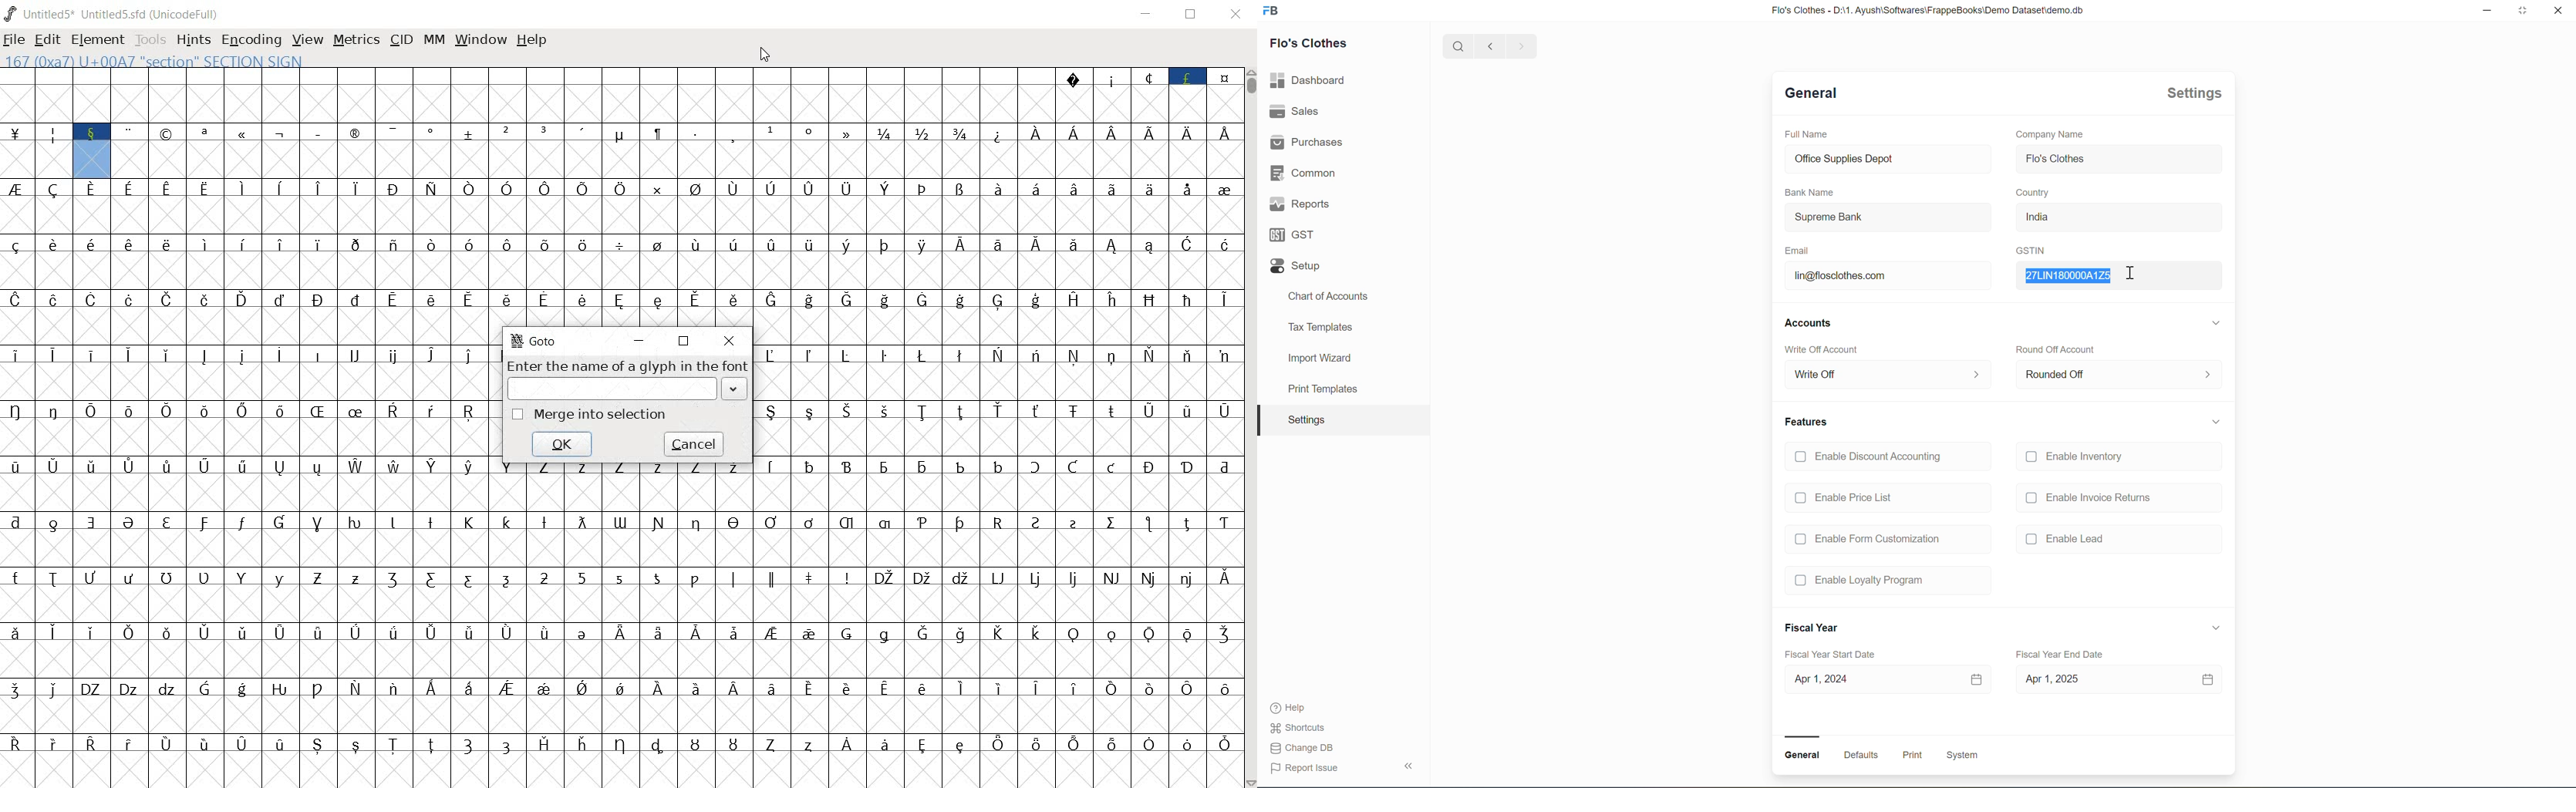 This screenshot has width=2576, height=812. Describe the element at coordinates (16, 151) in the screenshot. I see `currency` at that location.